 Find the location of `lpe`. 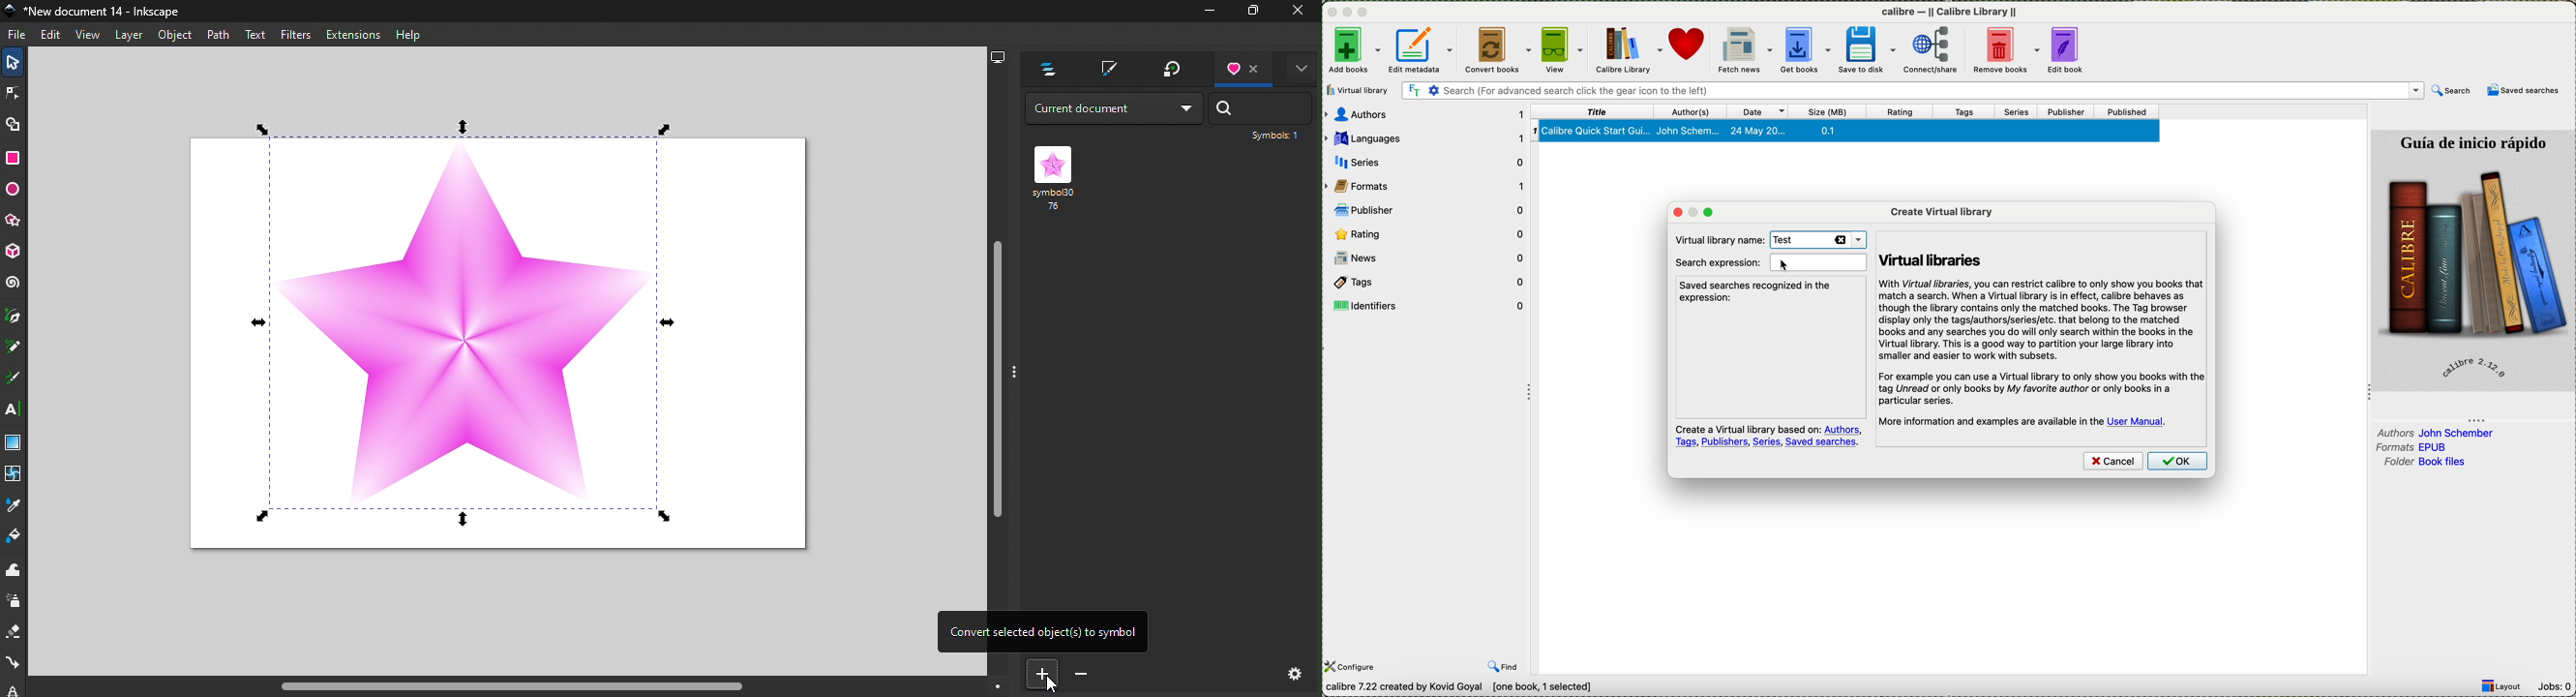

lpe is located at coordinates (10, 689).